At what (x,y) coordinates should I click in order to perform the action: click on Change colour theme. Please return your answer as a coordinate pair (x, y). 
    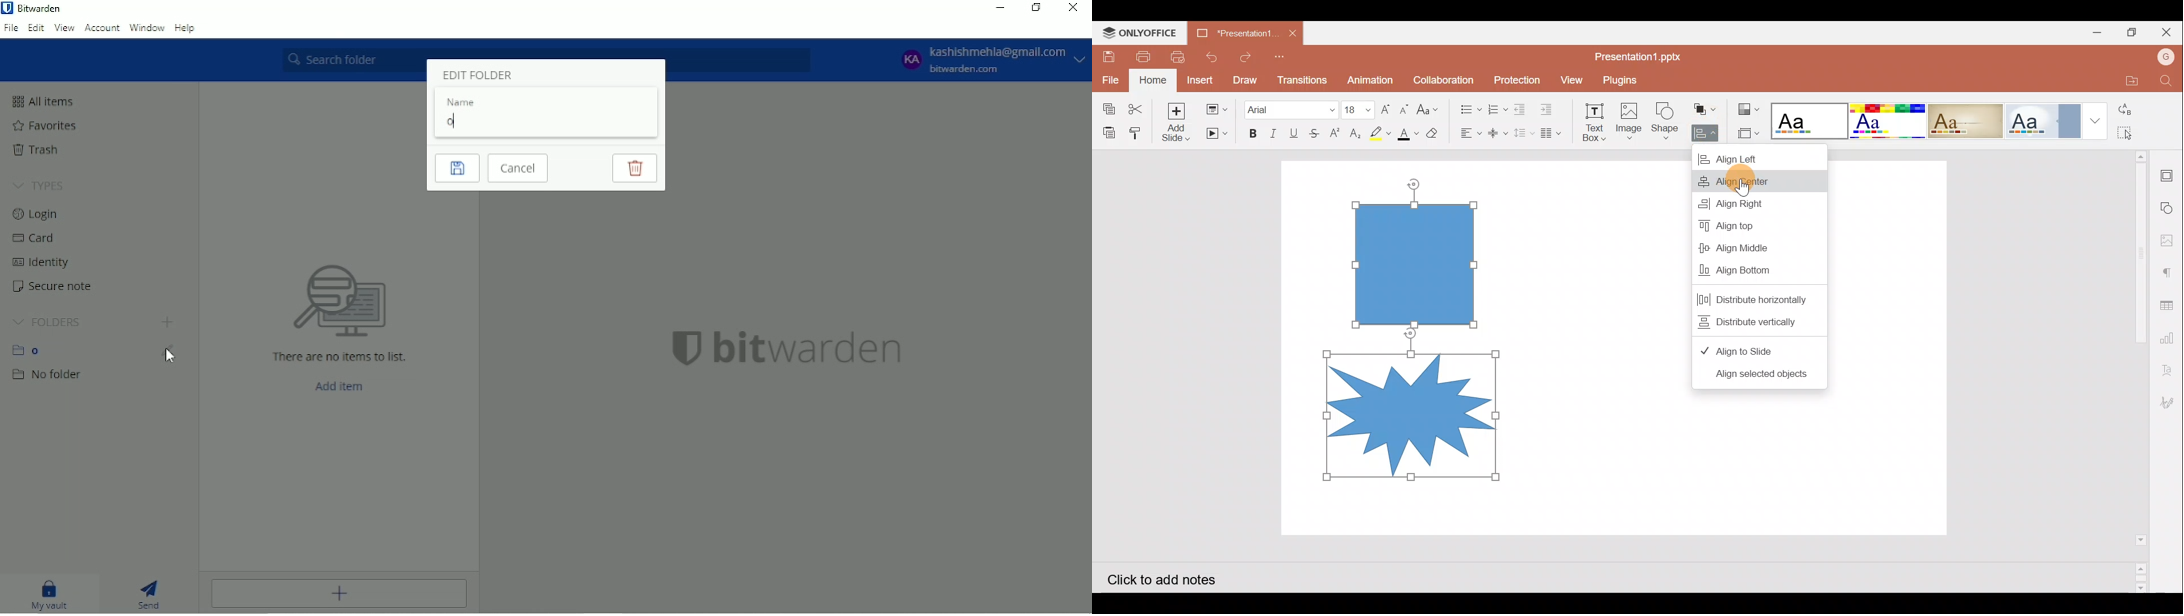
    Looking at the image, I should click on (1750, 106).